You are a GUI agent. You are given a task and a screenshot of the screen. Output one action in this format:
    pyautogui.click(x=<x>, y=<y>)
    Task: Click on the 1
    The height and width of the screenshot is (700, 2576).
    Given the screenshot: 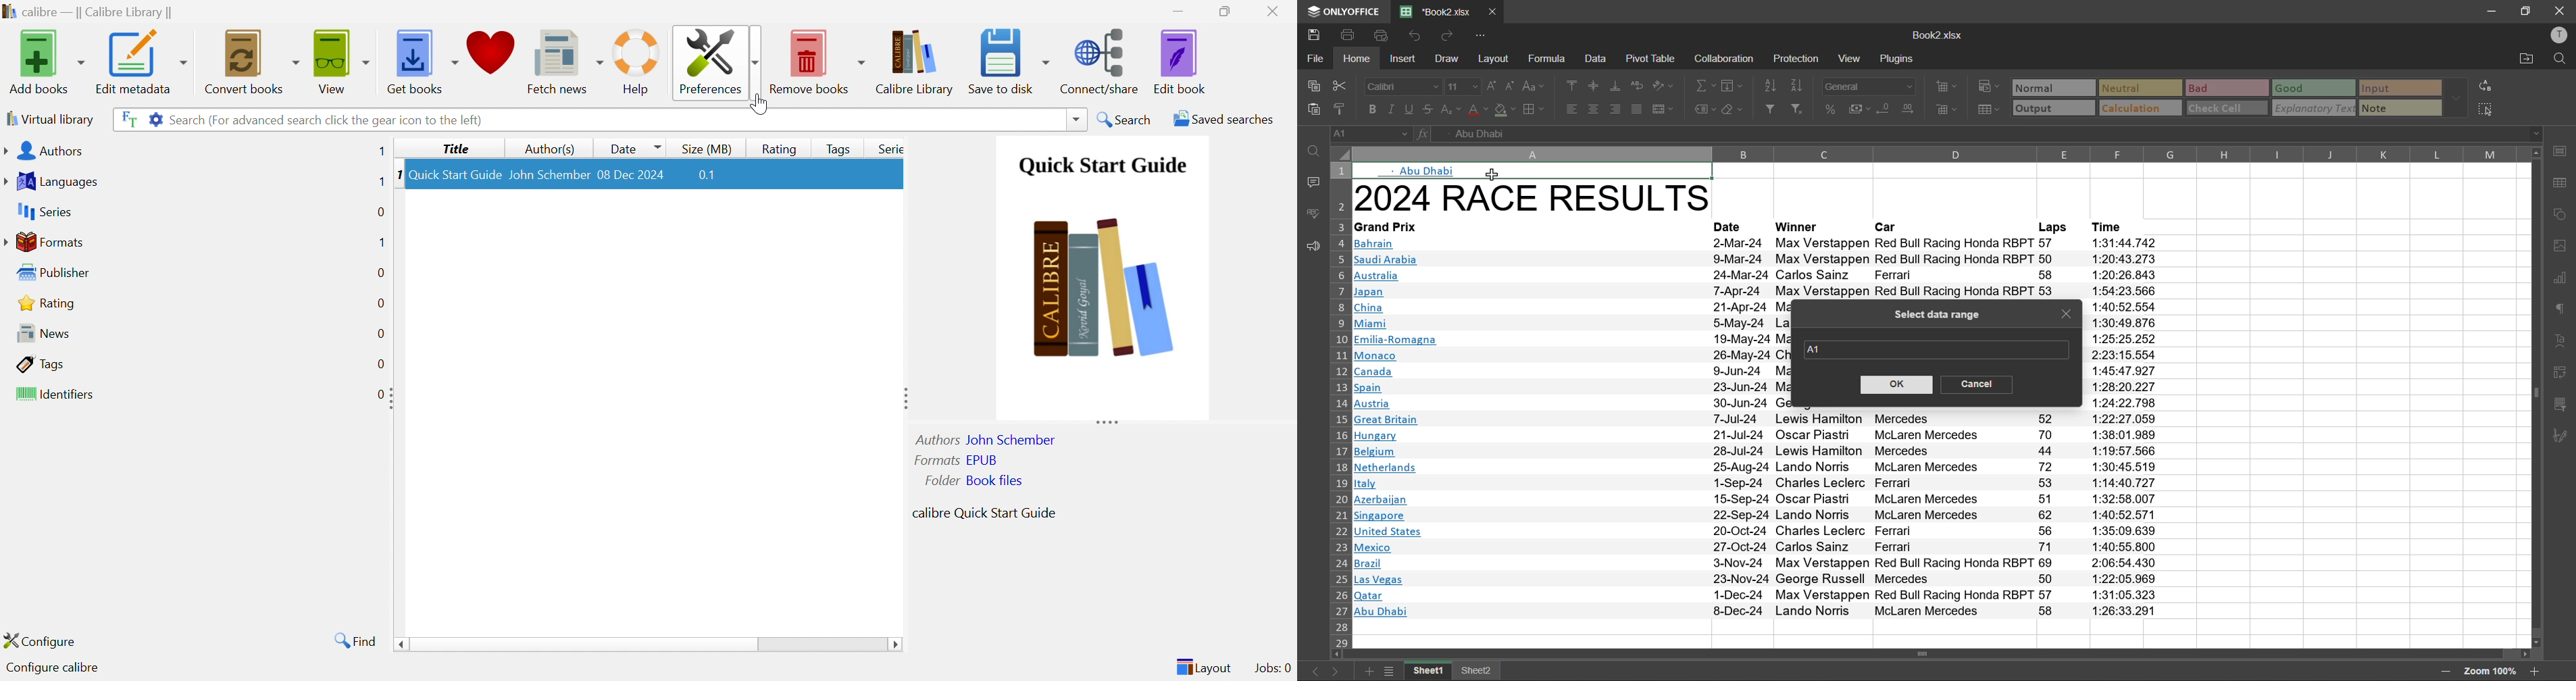 What is the action you would take?
    pyautogui.click(x=397, y=174)
    